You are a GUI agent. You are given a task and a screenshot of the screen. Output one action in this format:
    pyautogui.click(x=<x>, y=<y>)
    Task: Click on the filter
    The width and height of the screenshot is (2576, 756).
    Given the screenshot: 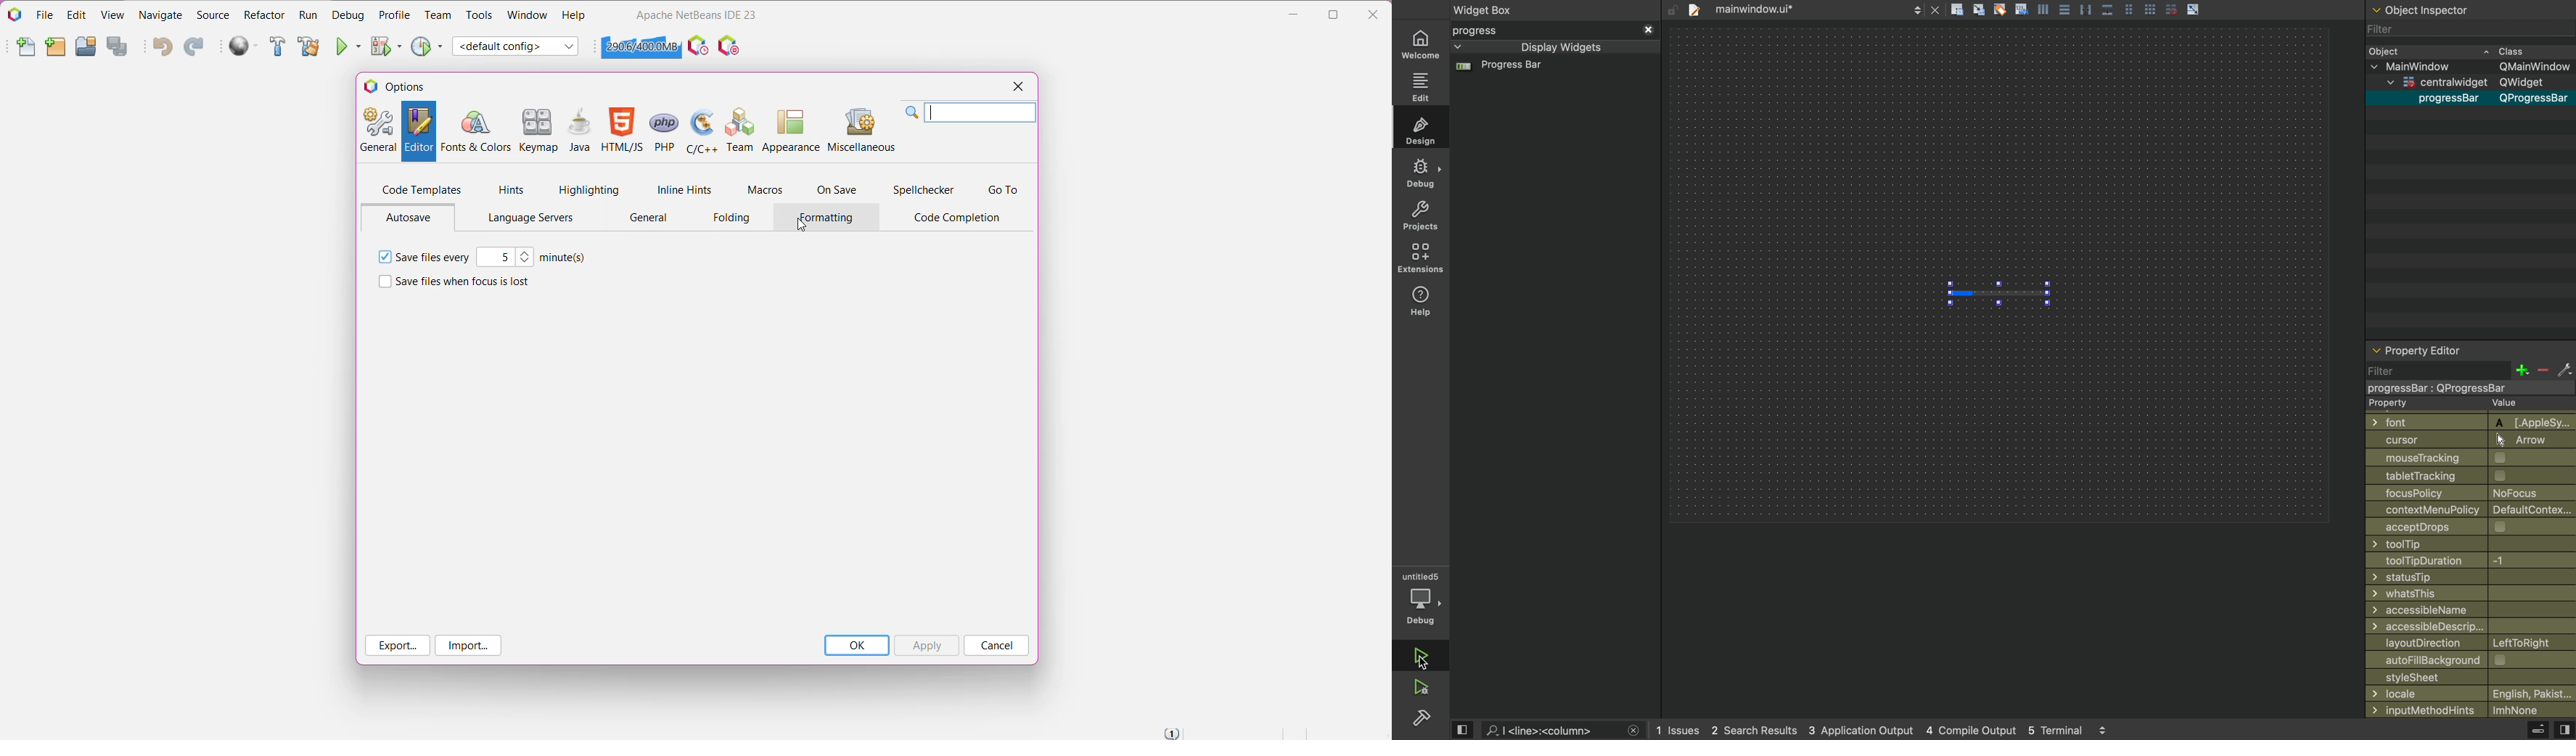 What is the action you would take?
    pyautogui.click(x=2470, y=370)
    